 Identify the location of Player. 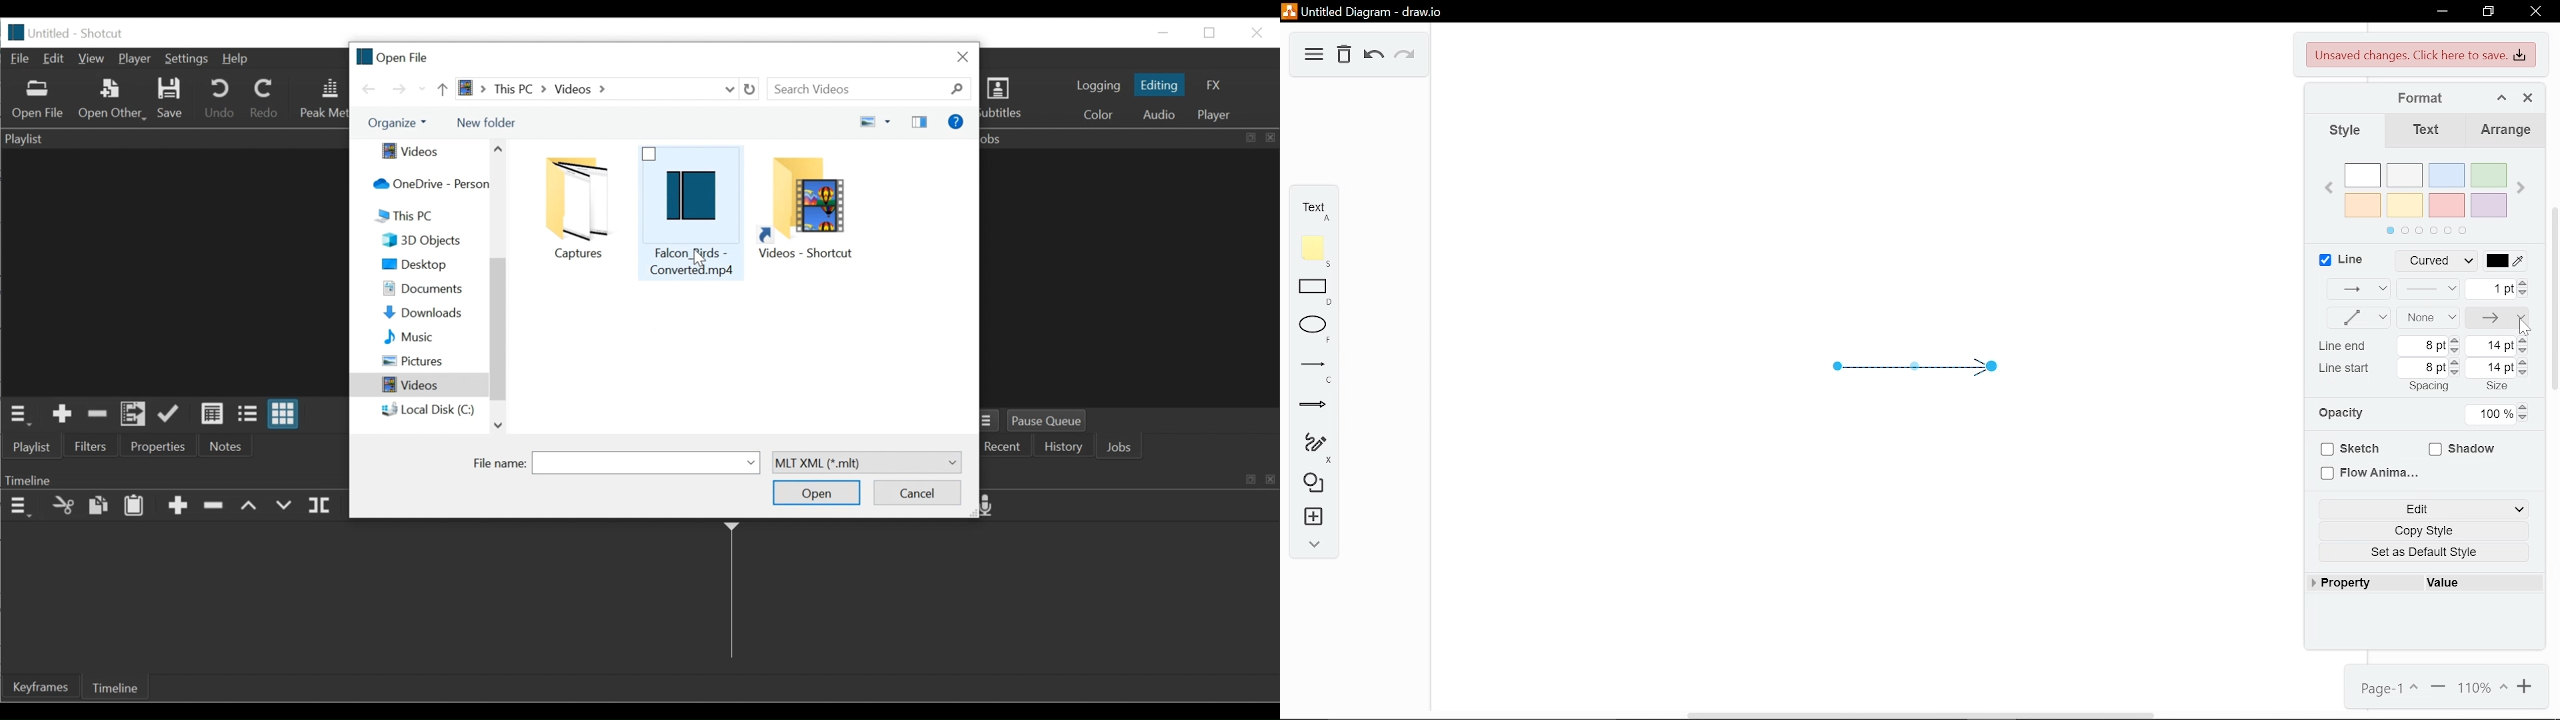
(135, 59).